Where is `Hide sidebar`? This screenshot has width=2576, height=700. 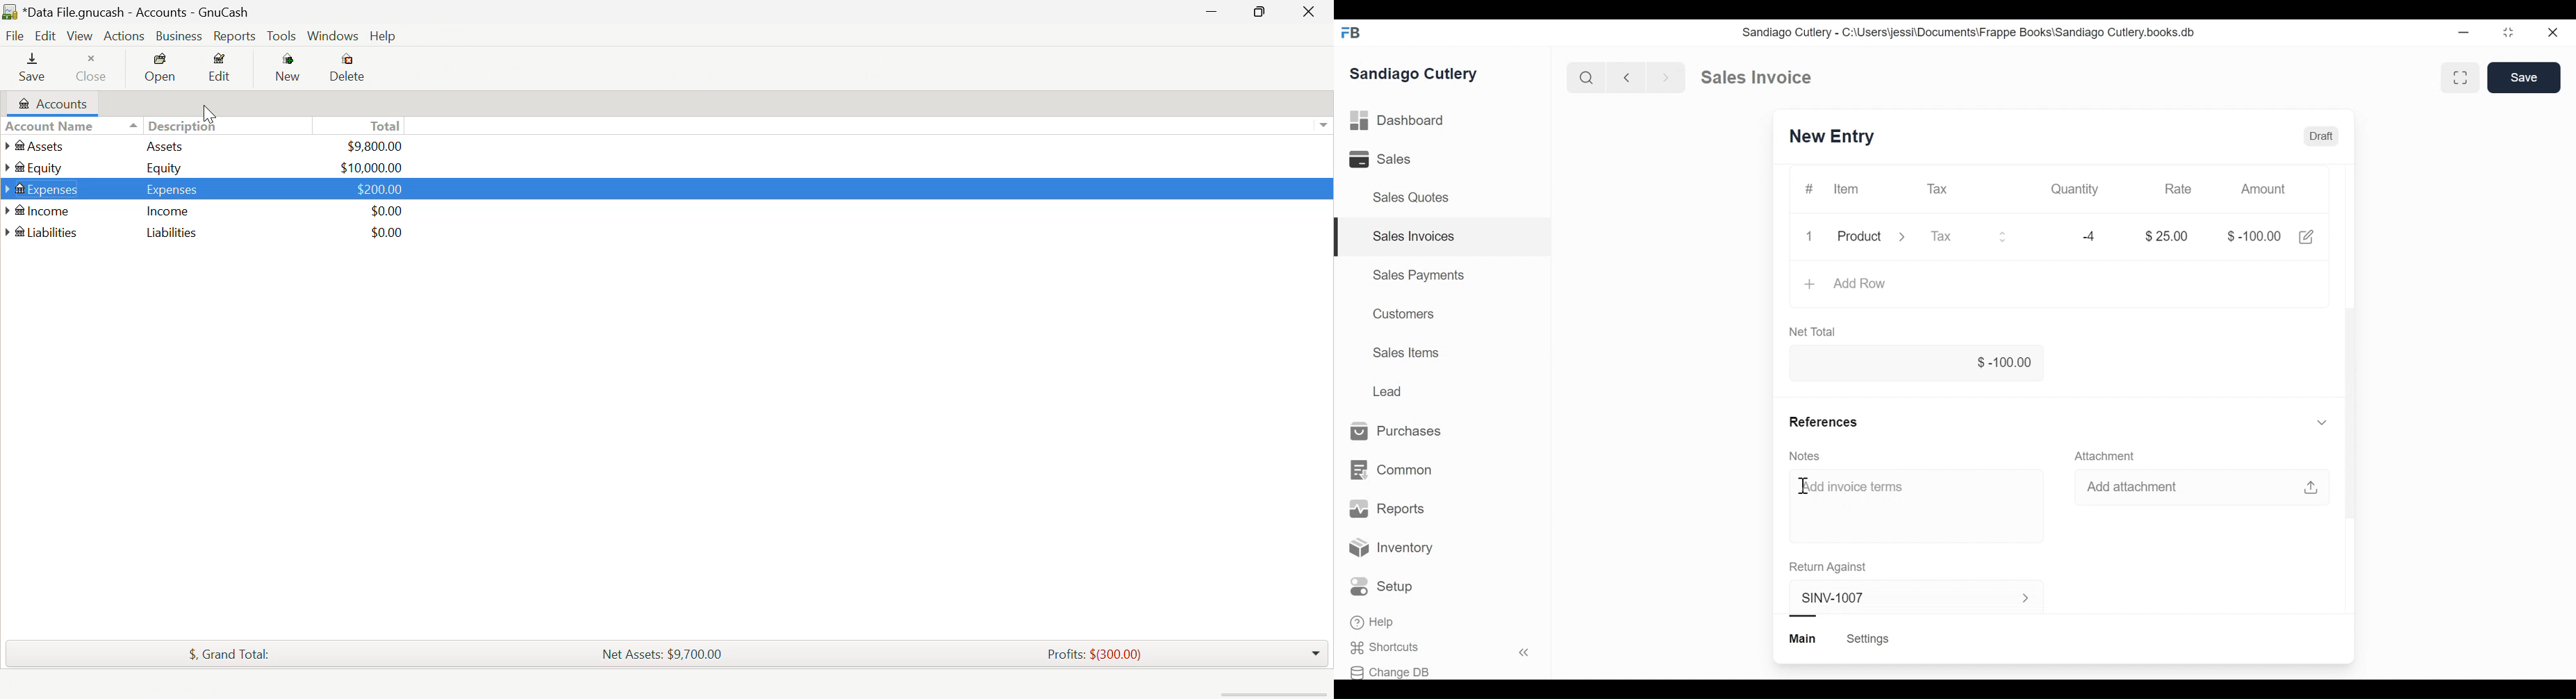
Hide sidebar is located at coordinates (1525, 652).